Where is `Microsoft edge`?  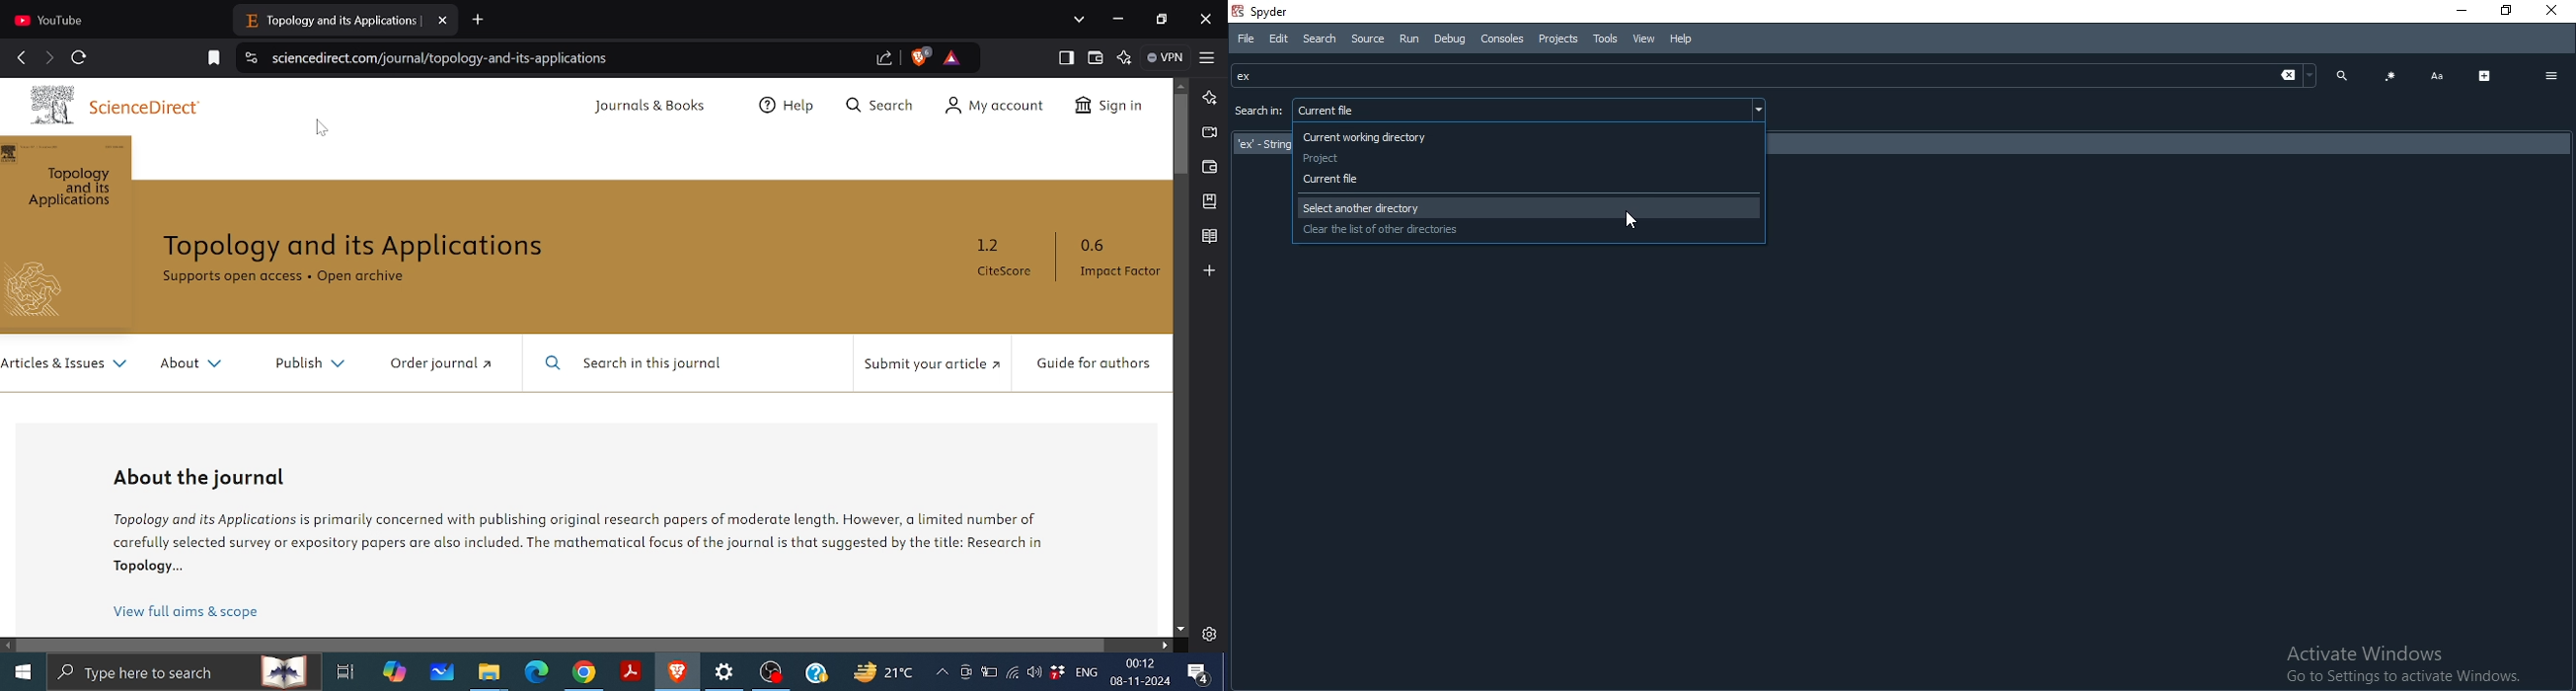
Microsoft edge is located at coordinates (537, 673).